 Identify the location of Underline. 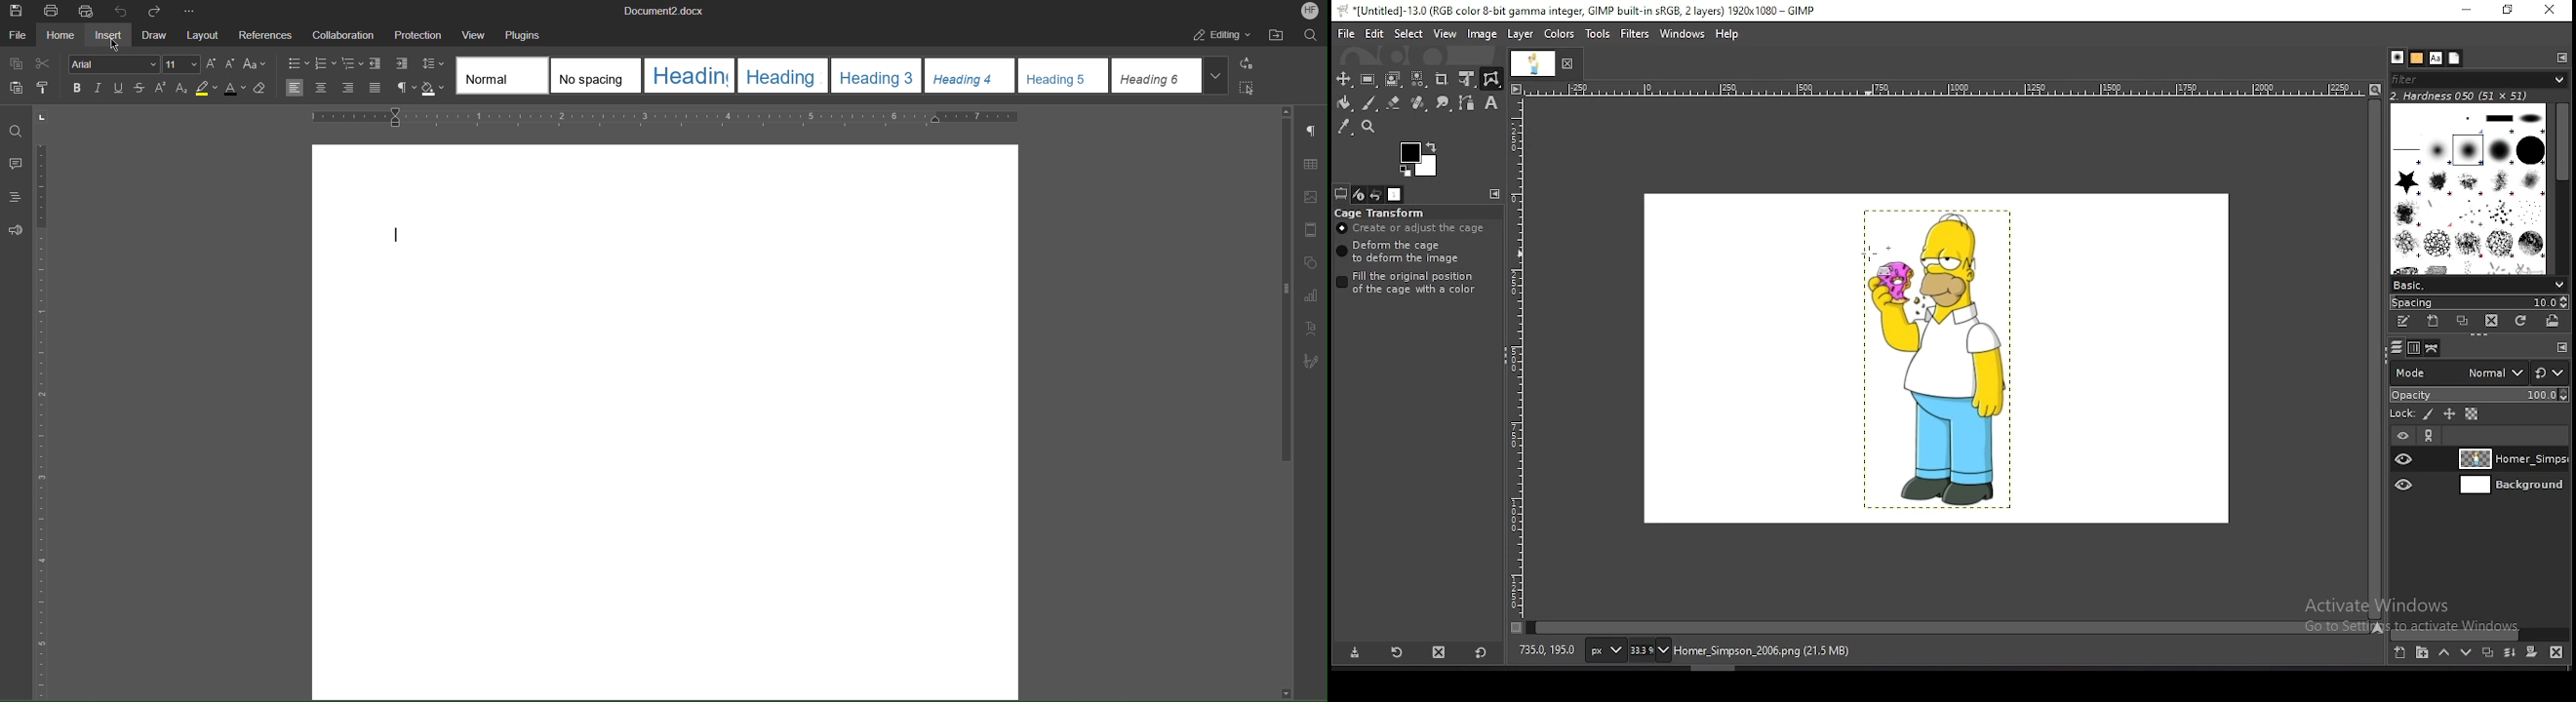
(118, 88).